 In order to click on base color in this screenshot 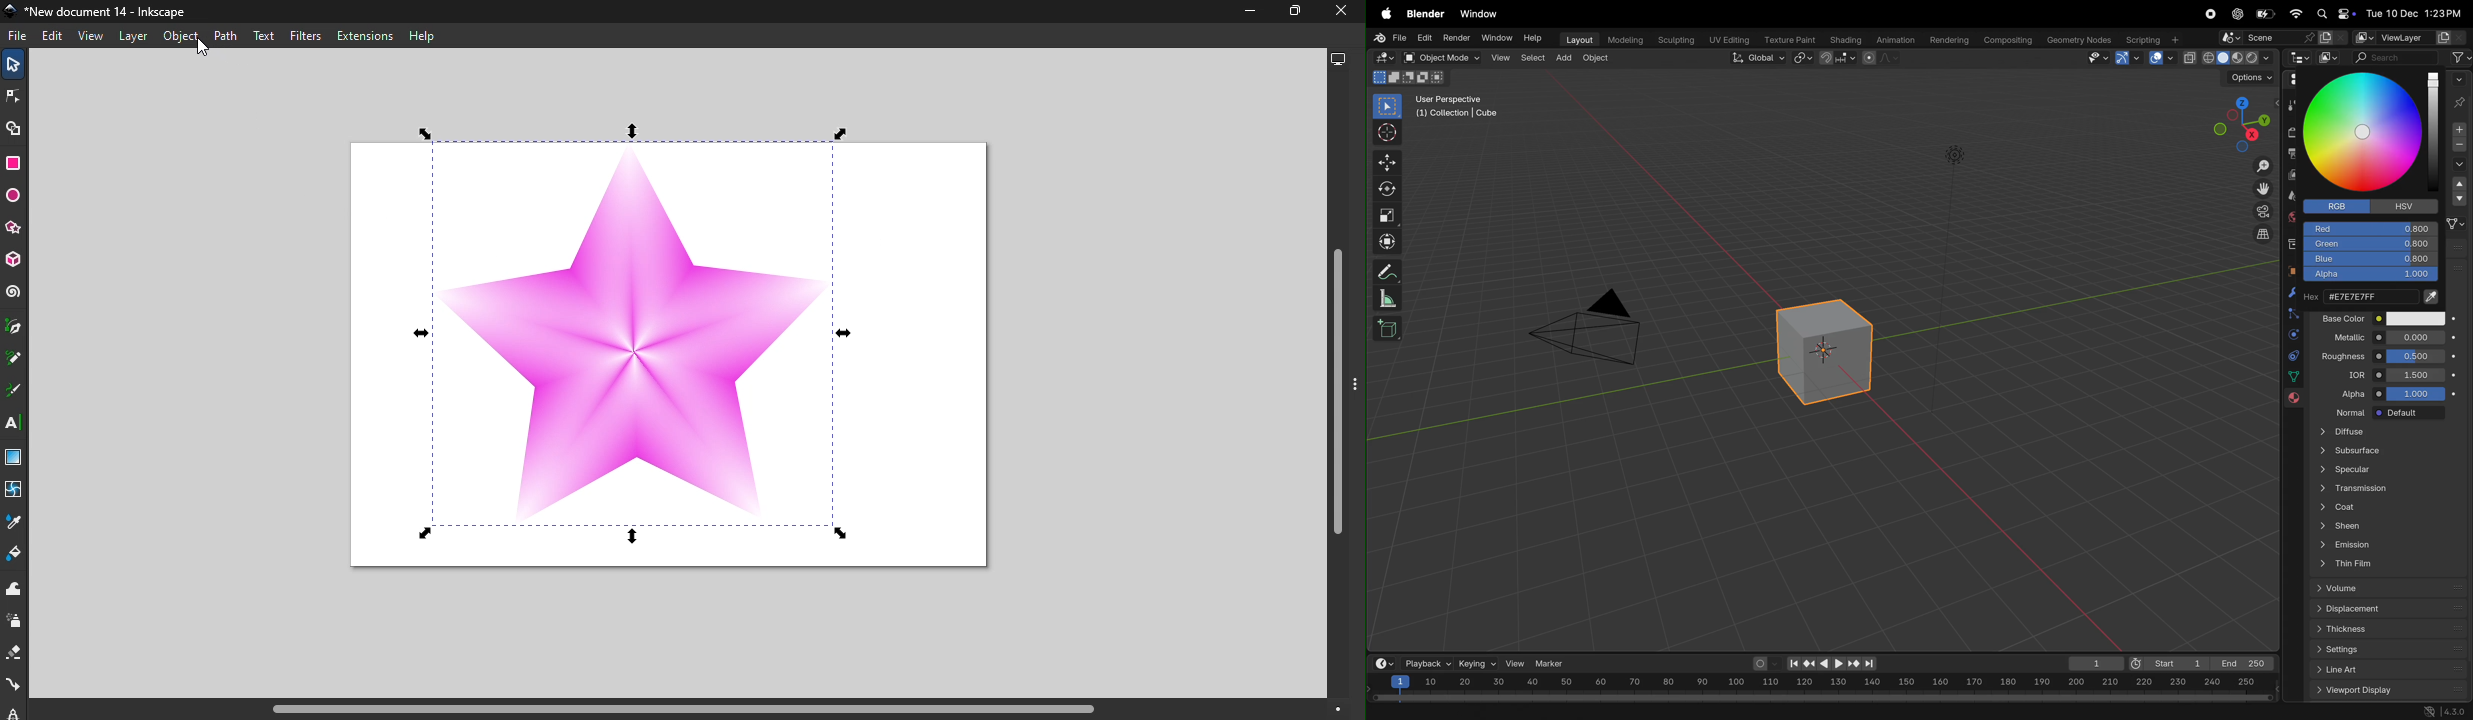, I will do `click(2344, 318)`.